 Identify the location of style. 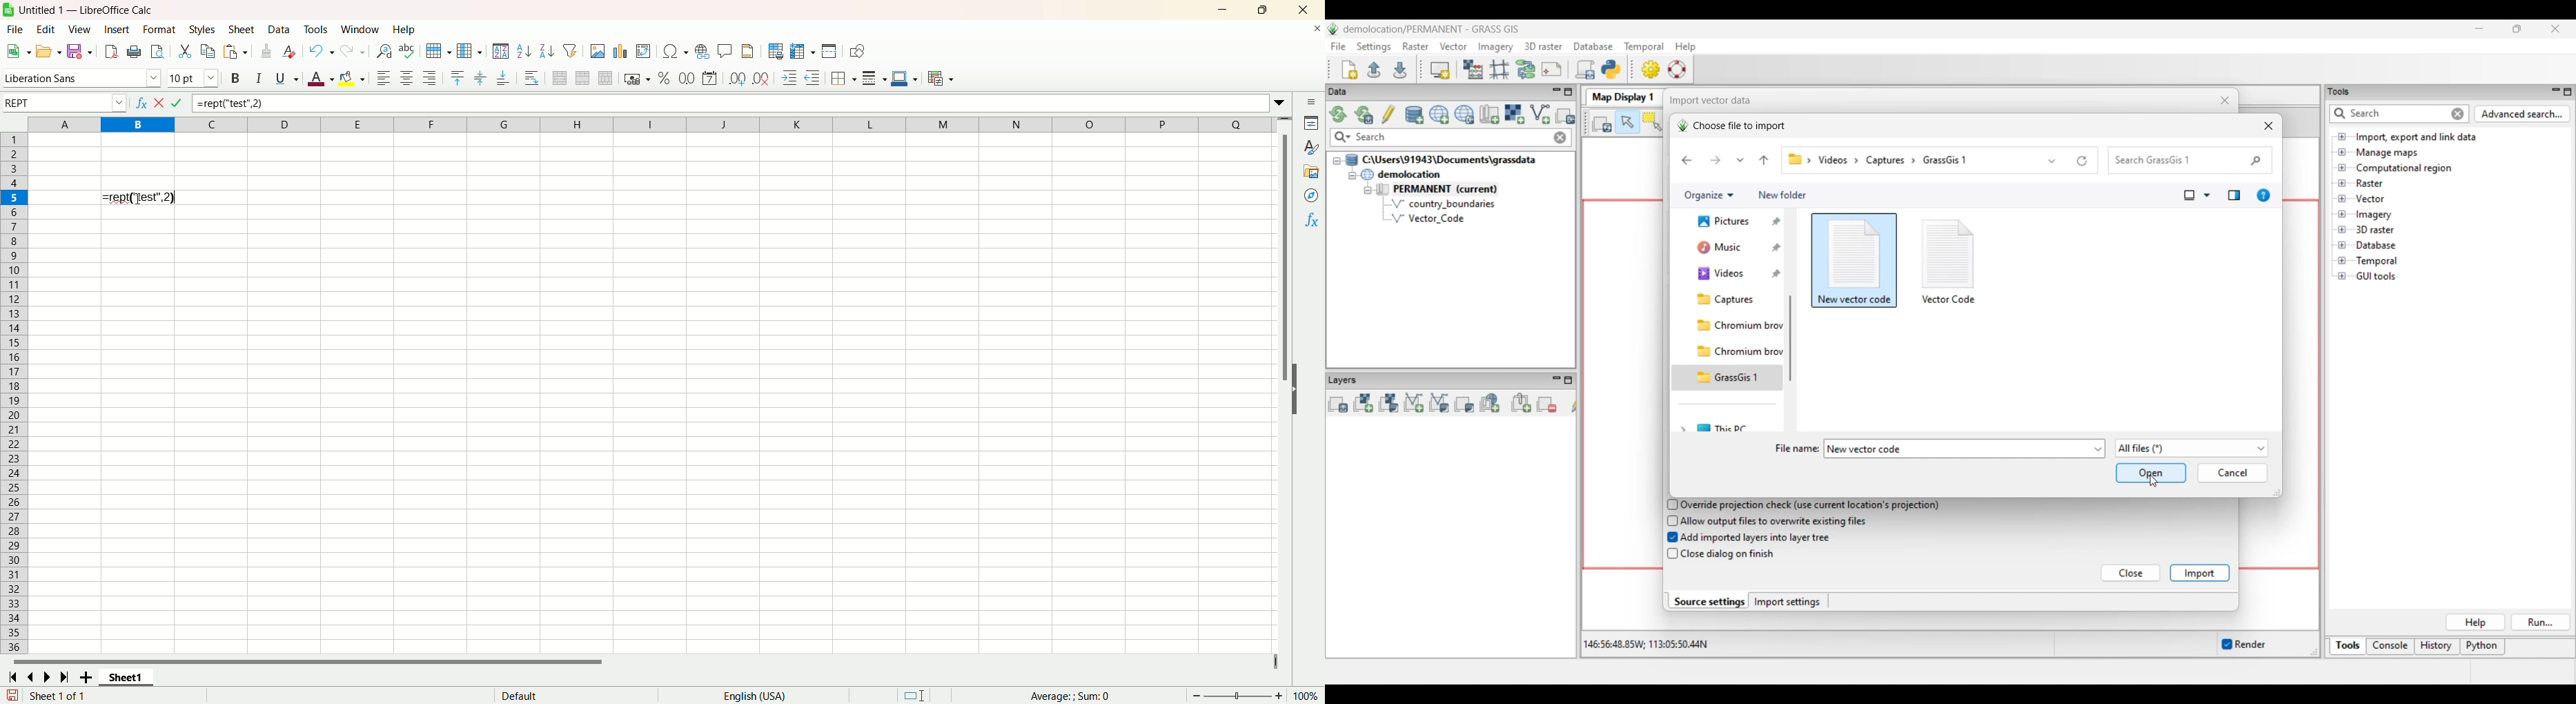
(1308, 146).